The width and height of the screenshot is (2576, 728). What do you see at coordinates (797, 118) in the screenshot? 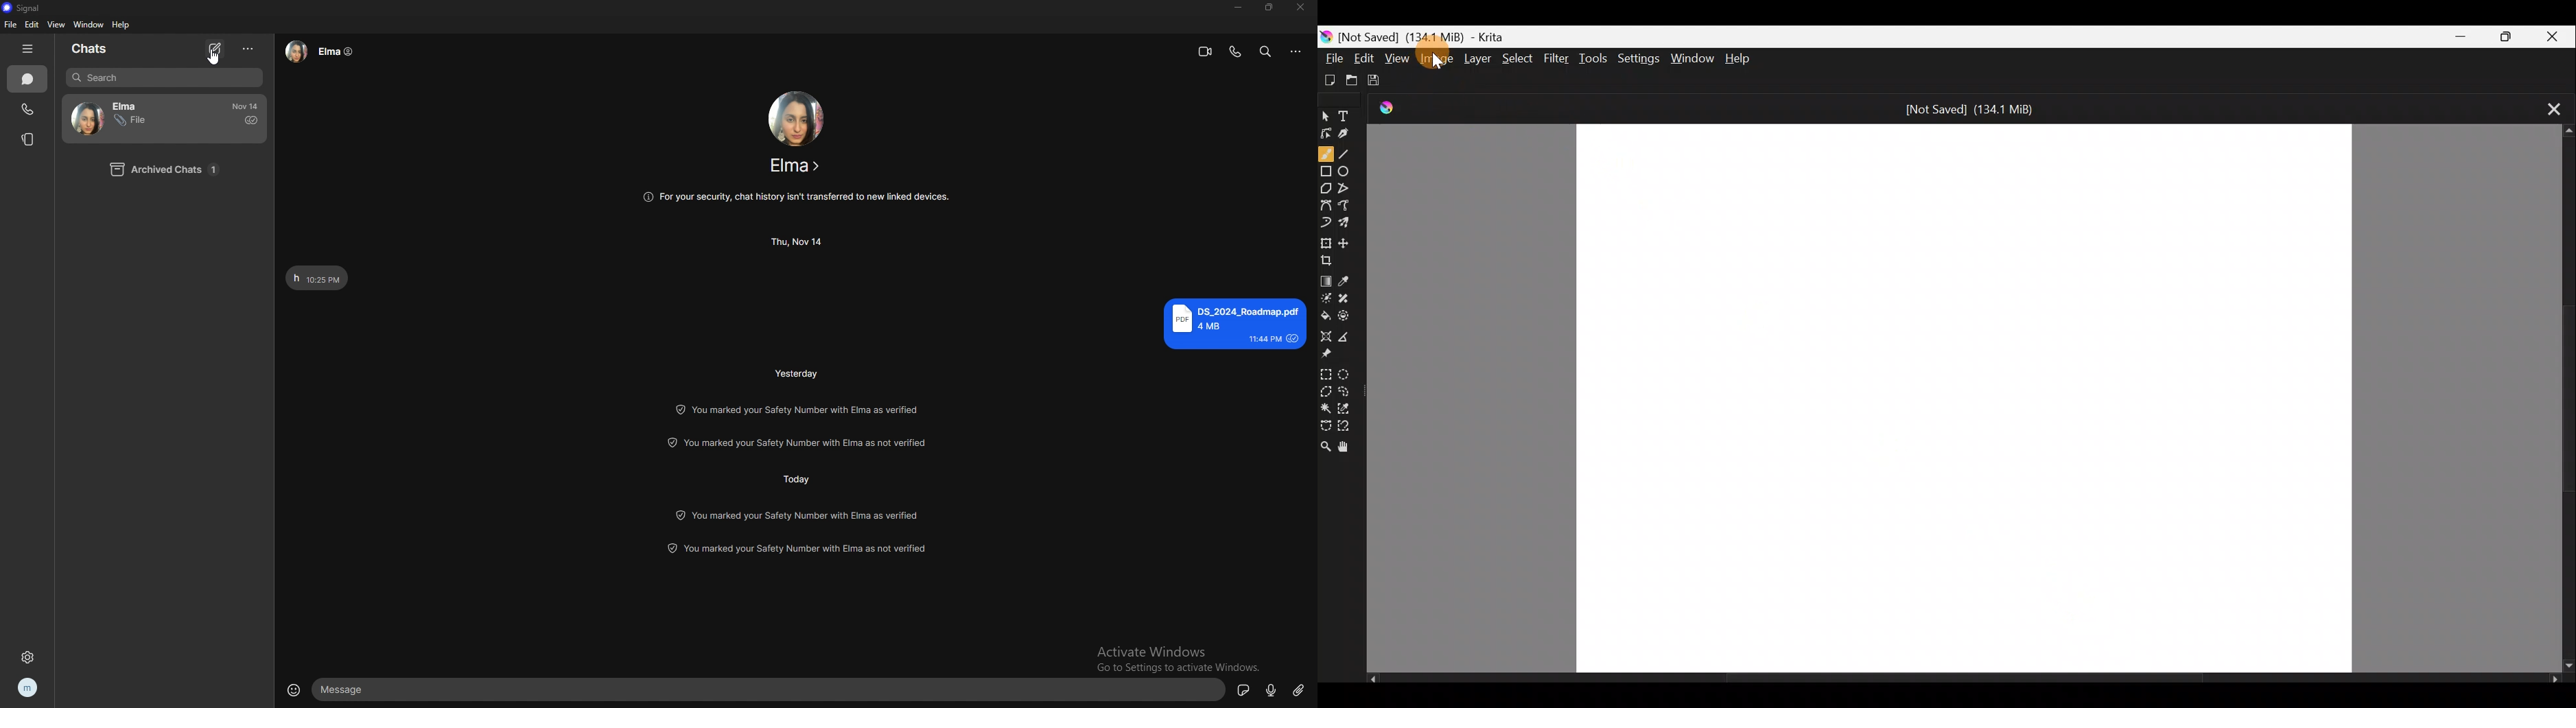
I see `contact photo` at bounding box center [797, 118].